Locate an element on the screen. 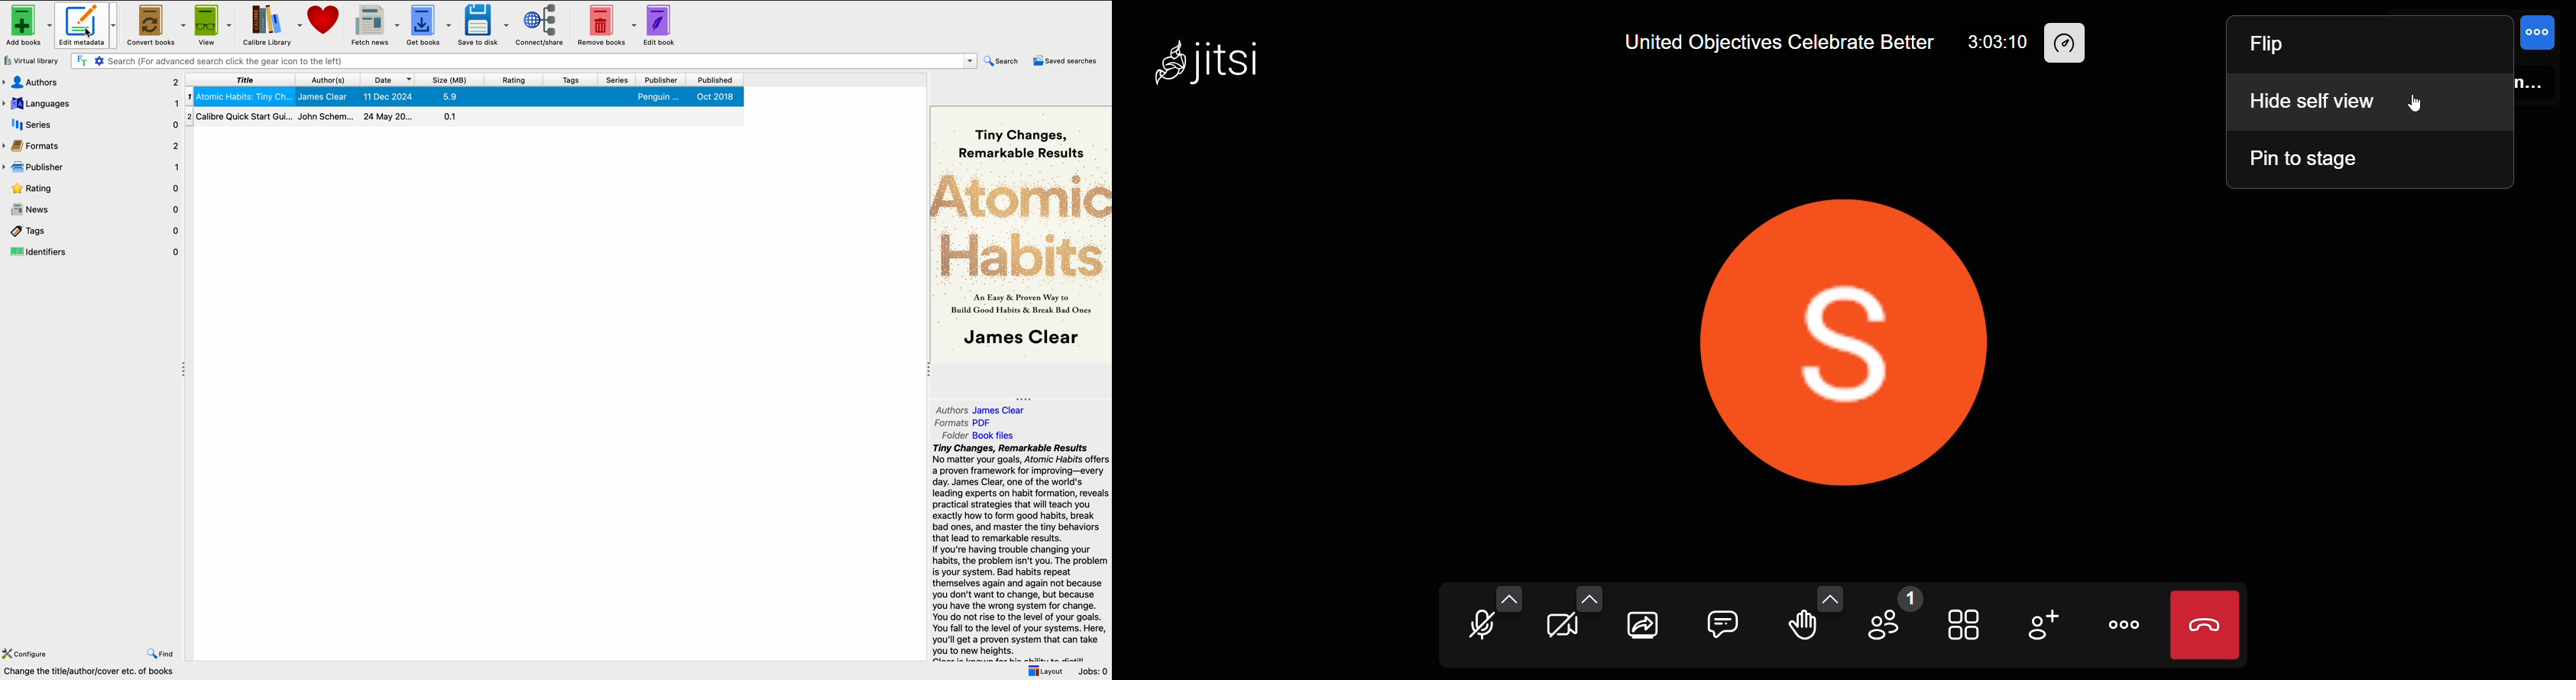  edit book is located at coordinates (660, 26).